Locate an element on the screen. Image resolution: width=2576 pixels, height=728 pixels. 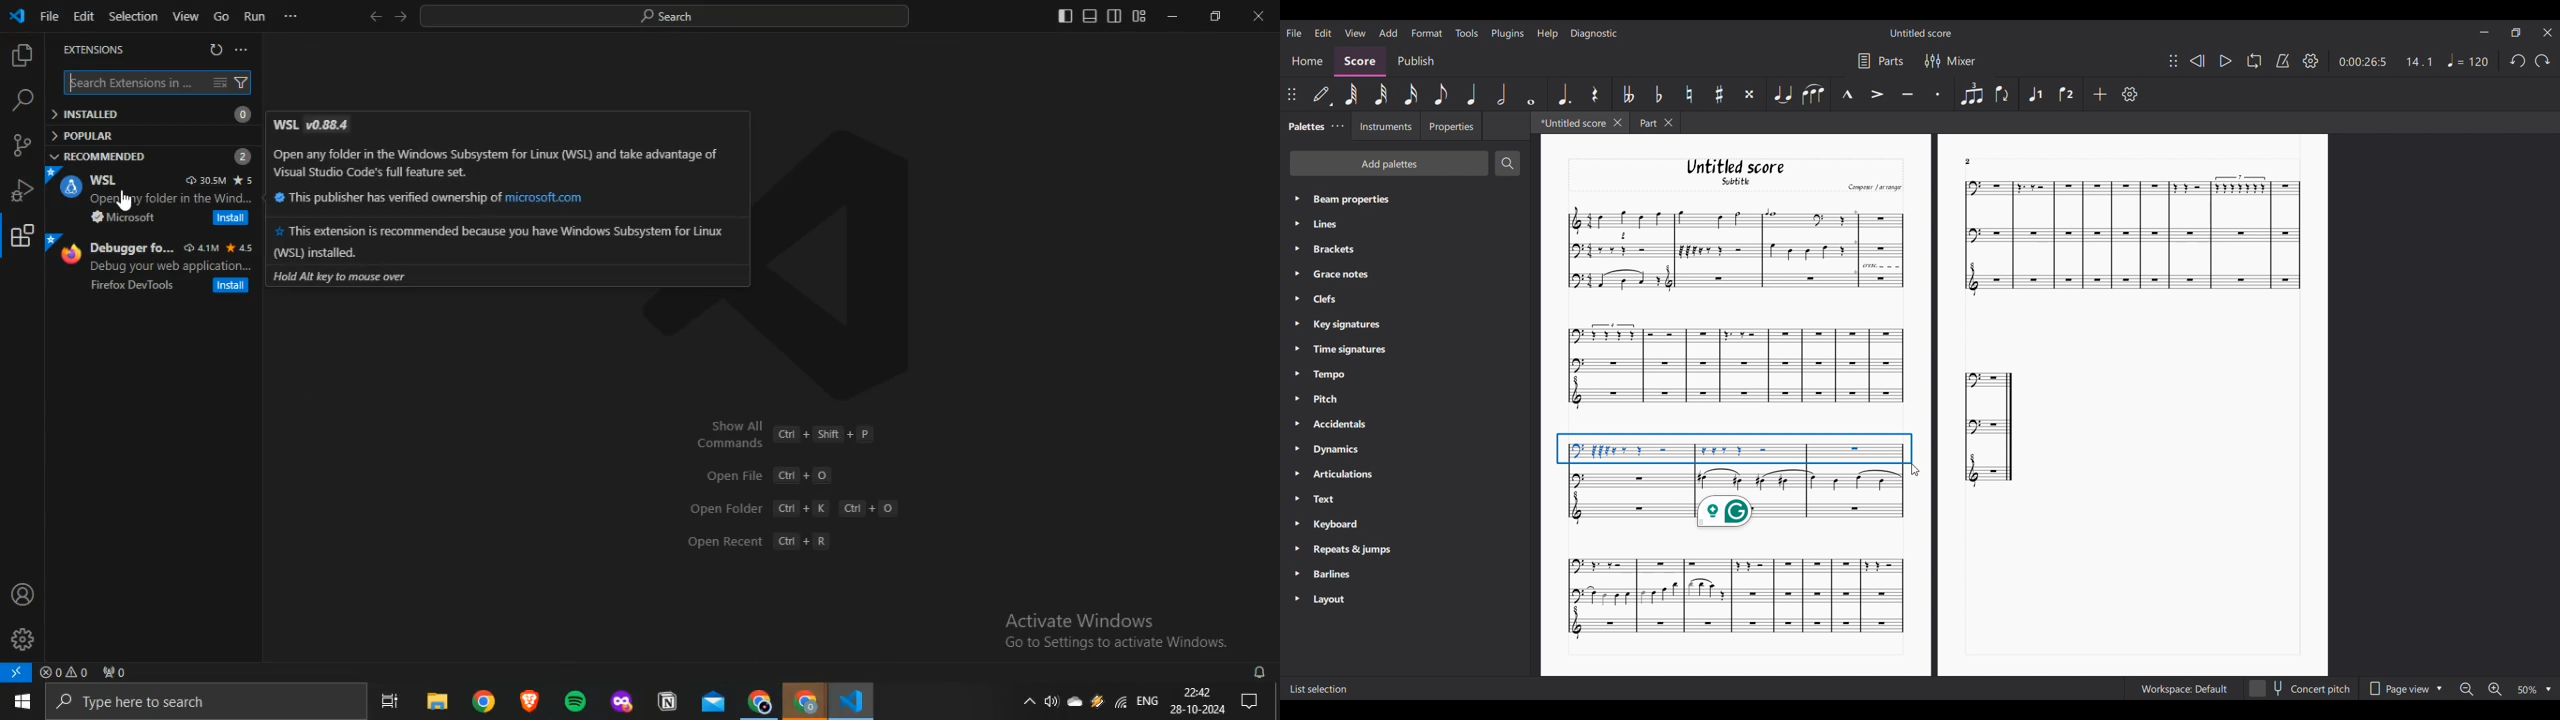
» Grace notes is located at coordinates (1337, 275).